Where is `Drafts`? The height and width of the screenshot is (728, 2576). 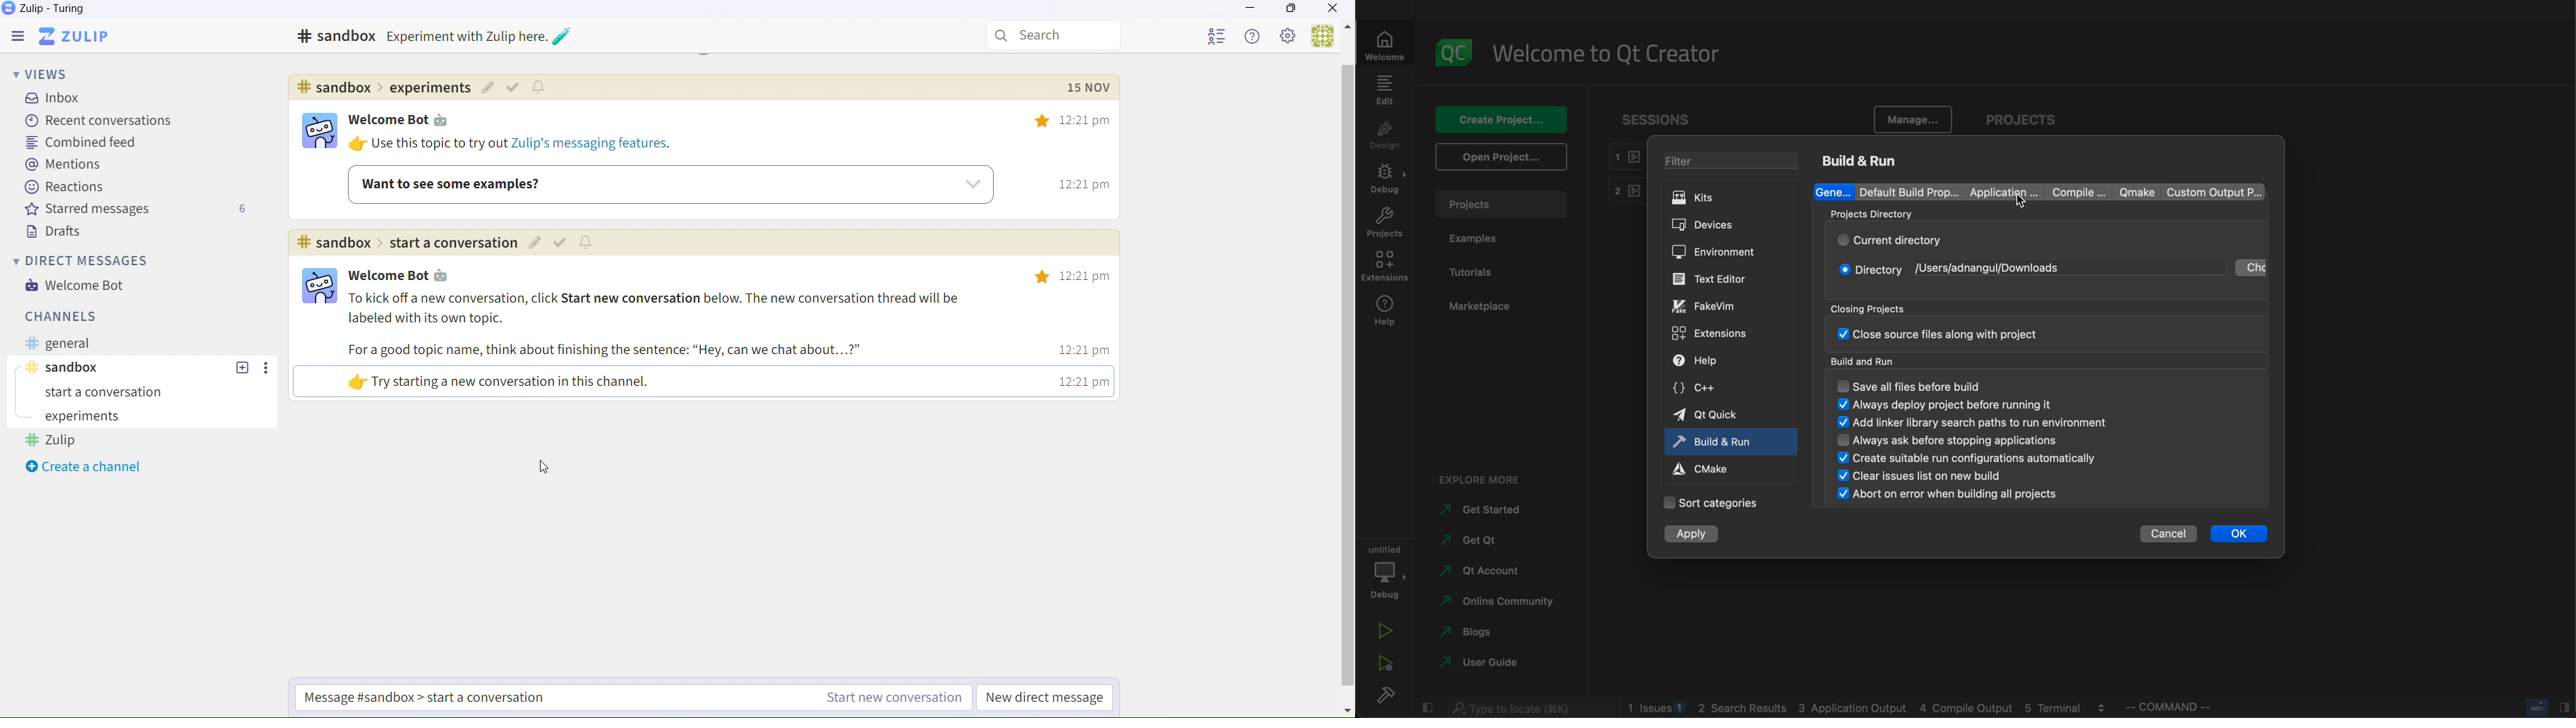 Drafts is located at coordinates (52, 231).